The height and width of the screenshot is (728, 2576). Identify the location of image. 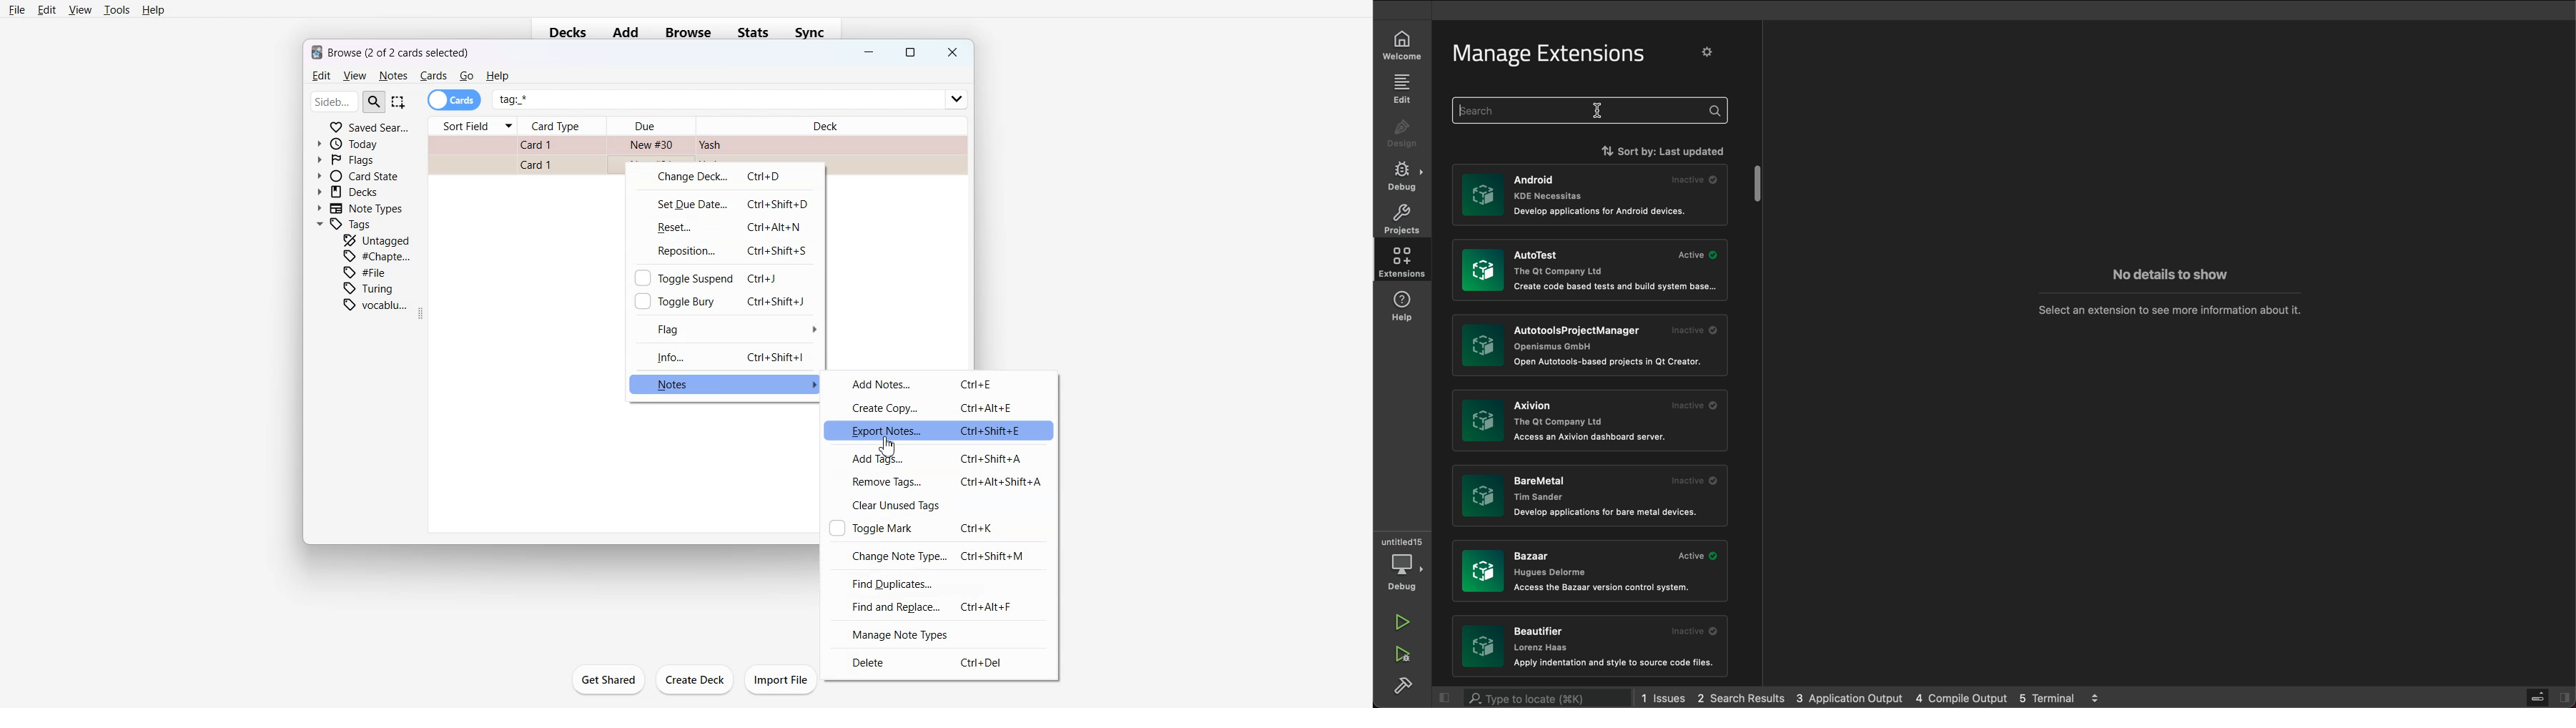
(1483, 570).